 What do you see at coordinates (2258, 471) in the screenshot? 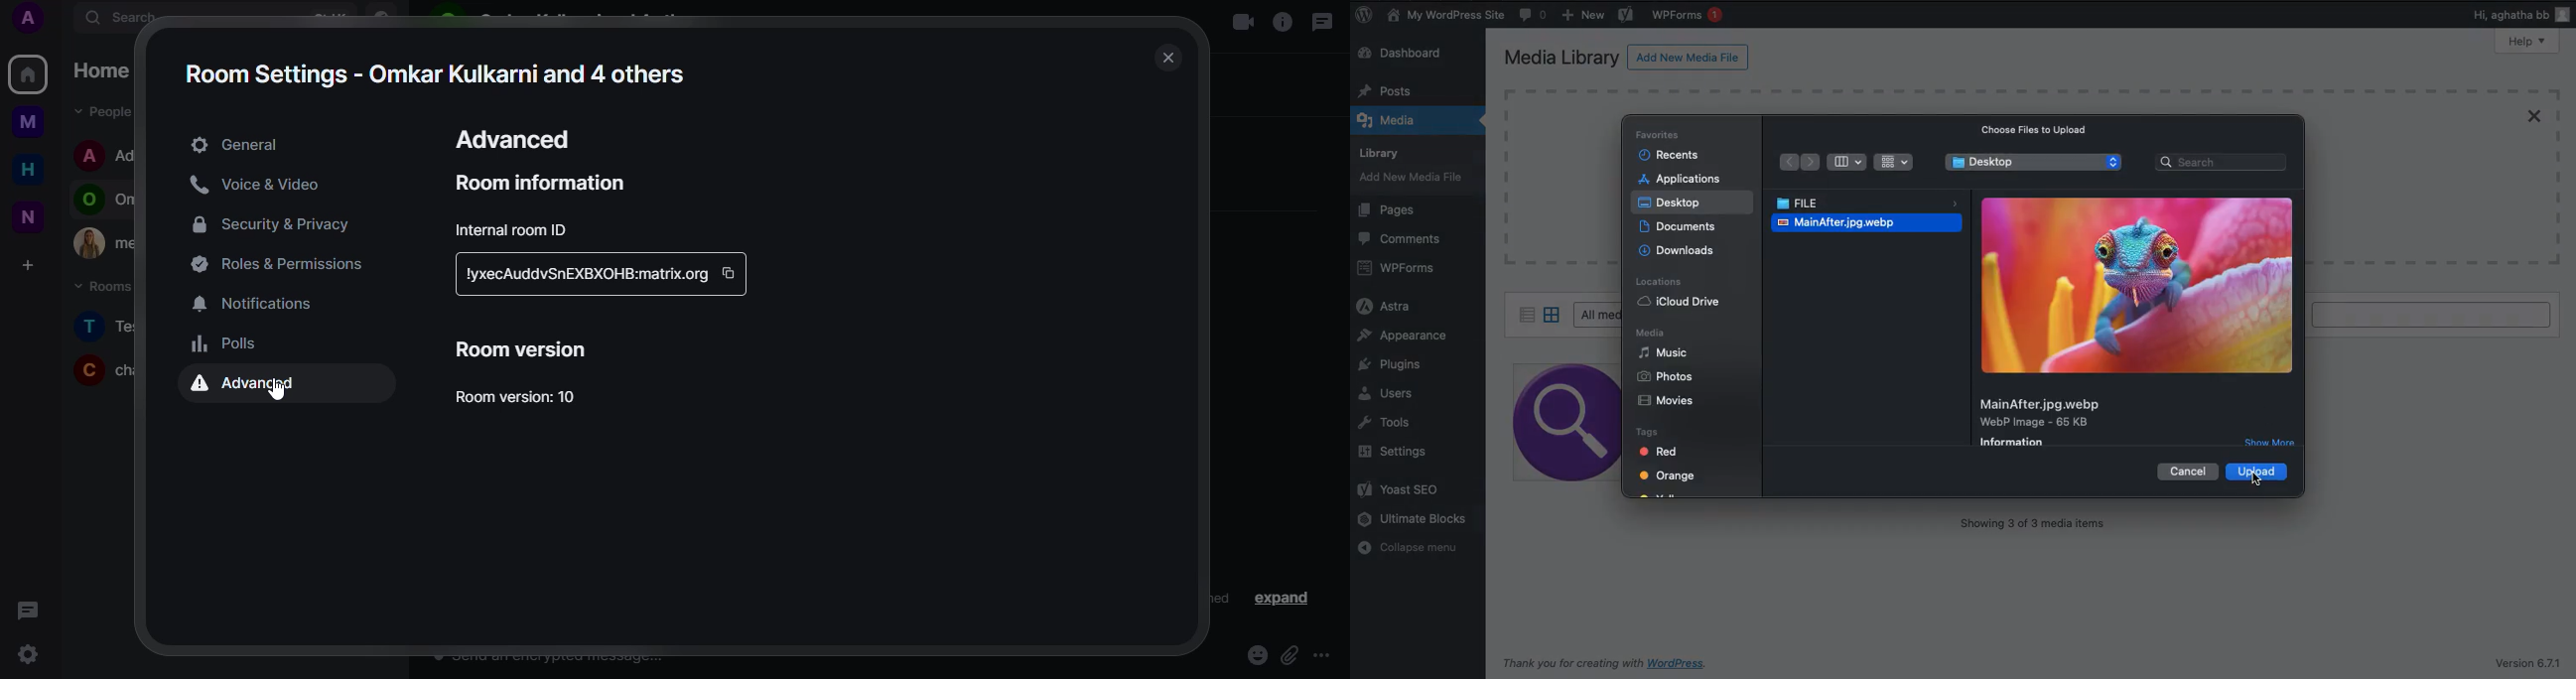
I see `Upload` at bounding box center [2258, 471].